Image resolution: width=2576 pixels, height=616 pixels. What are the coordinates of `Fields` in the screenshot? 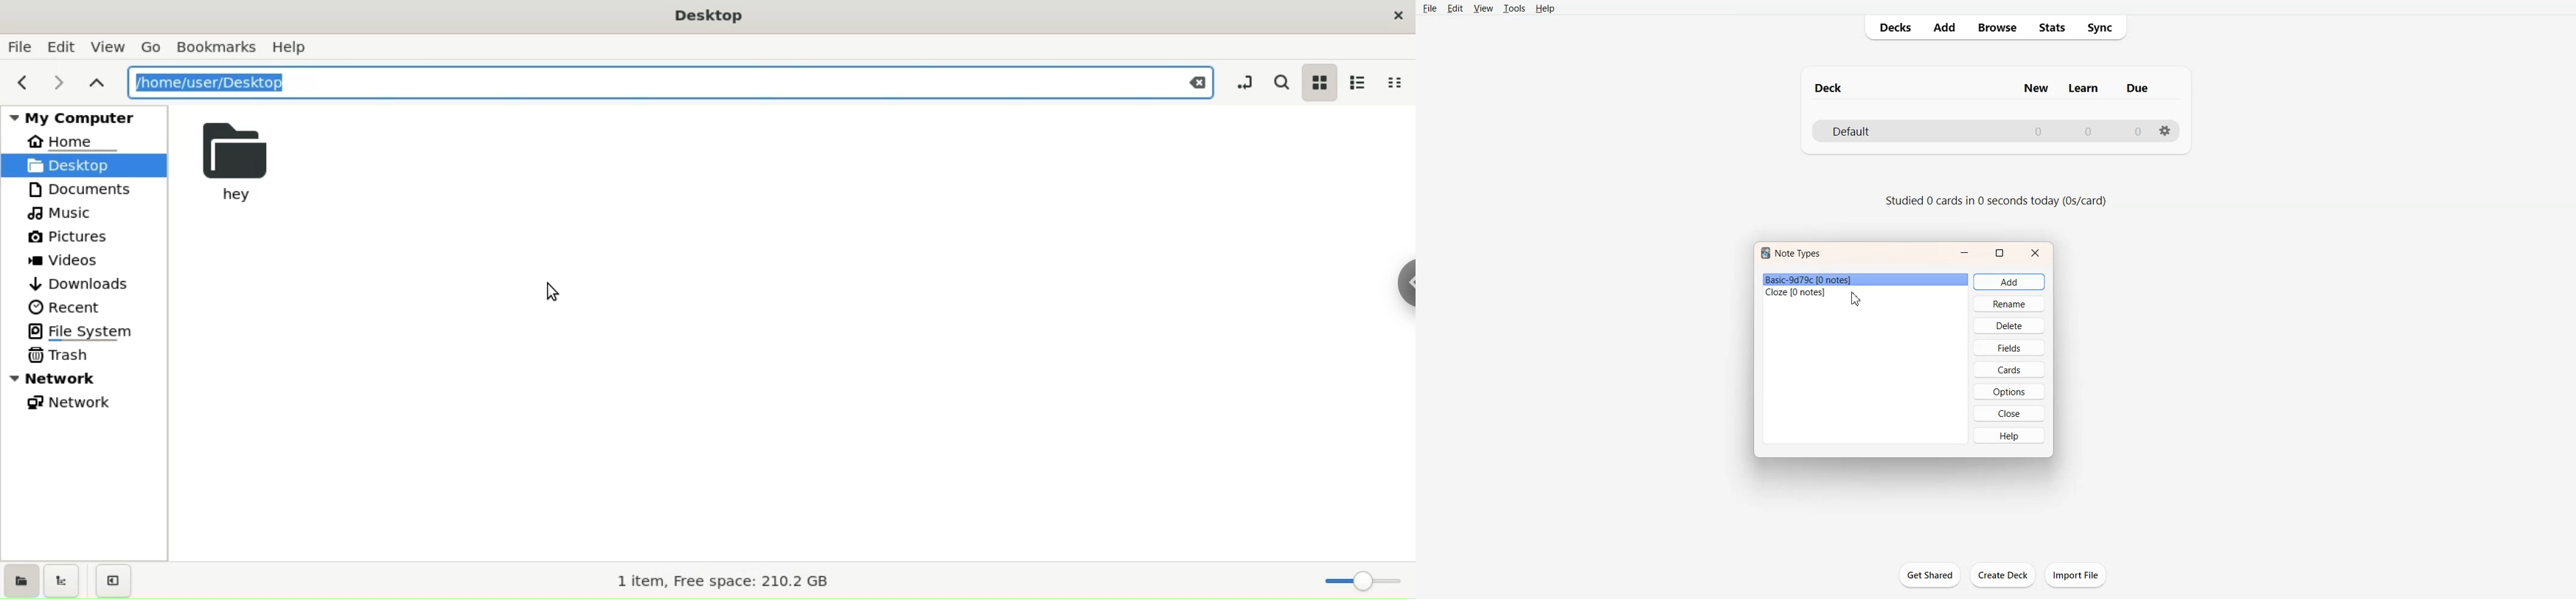 It's located at (2009, 347).